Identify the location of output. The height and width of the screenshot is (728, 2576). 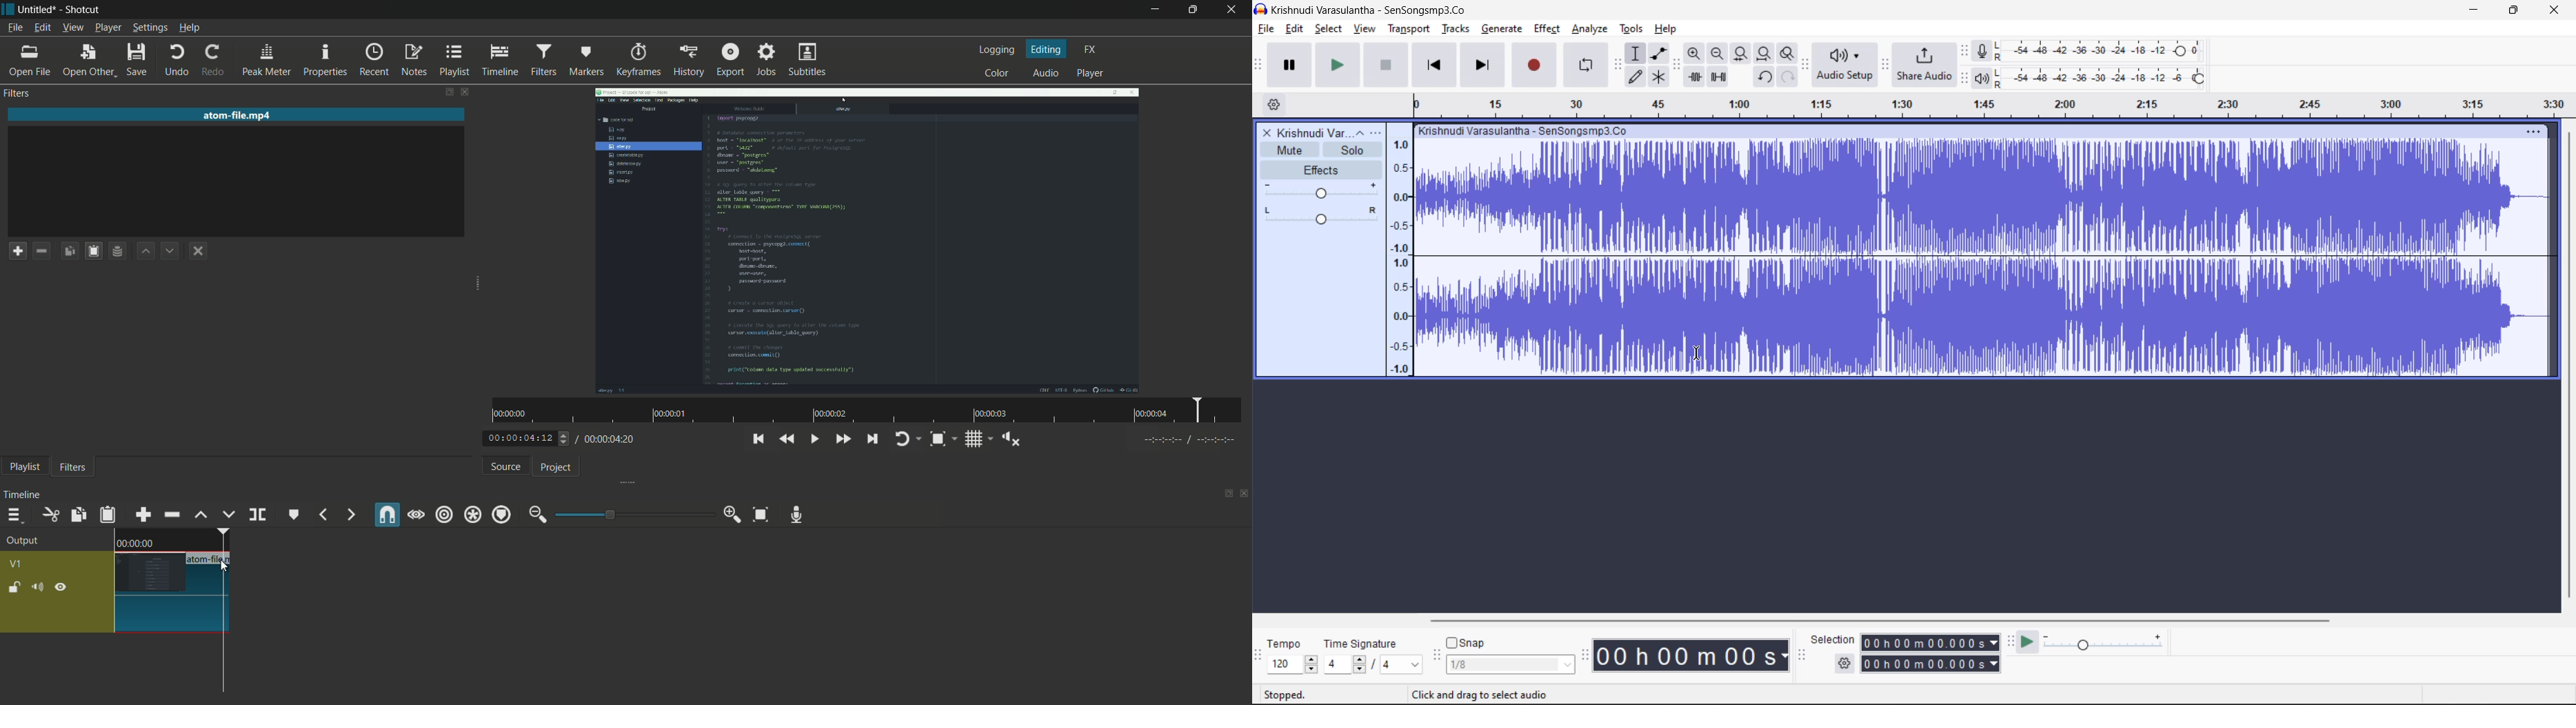
(23, 542).